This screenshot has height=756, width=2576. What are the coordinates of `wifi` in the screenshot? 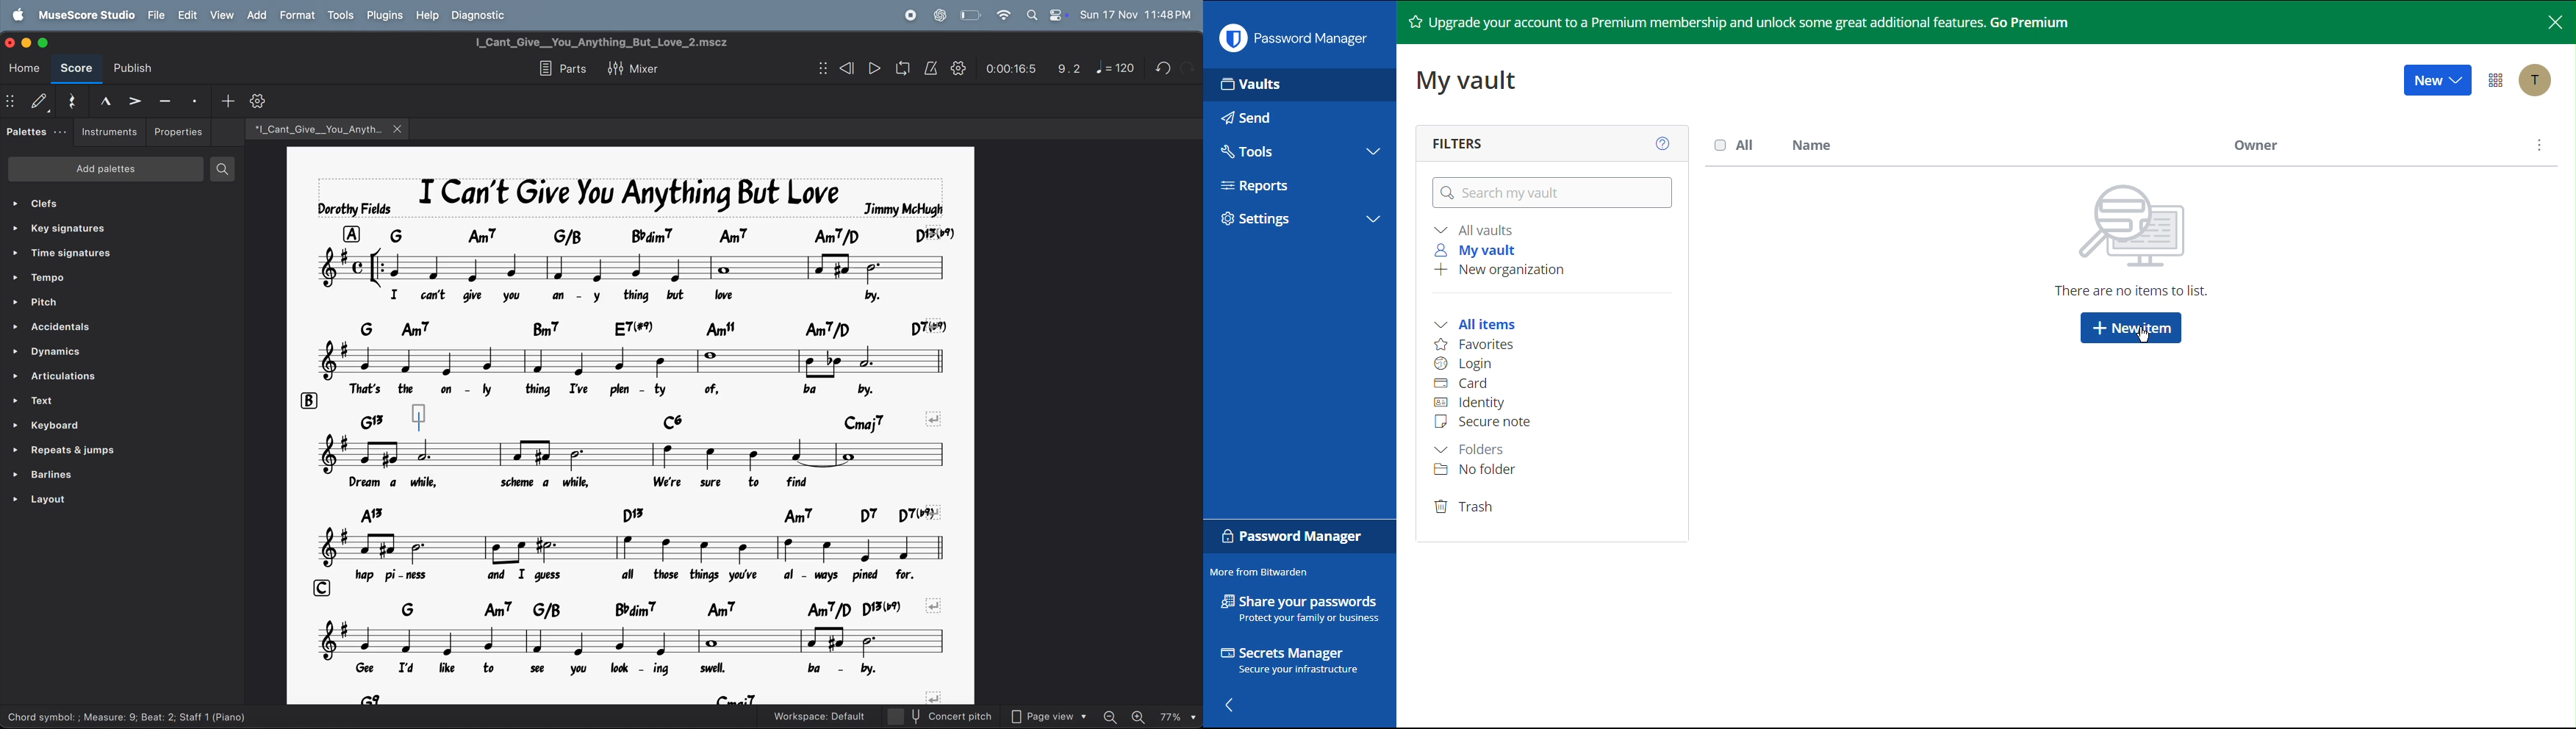 It's located at (1004, 16).